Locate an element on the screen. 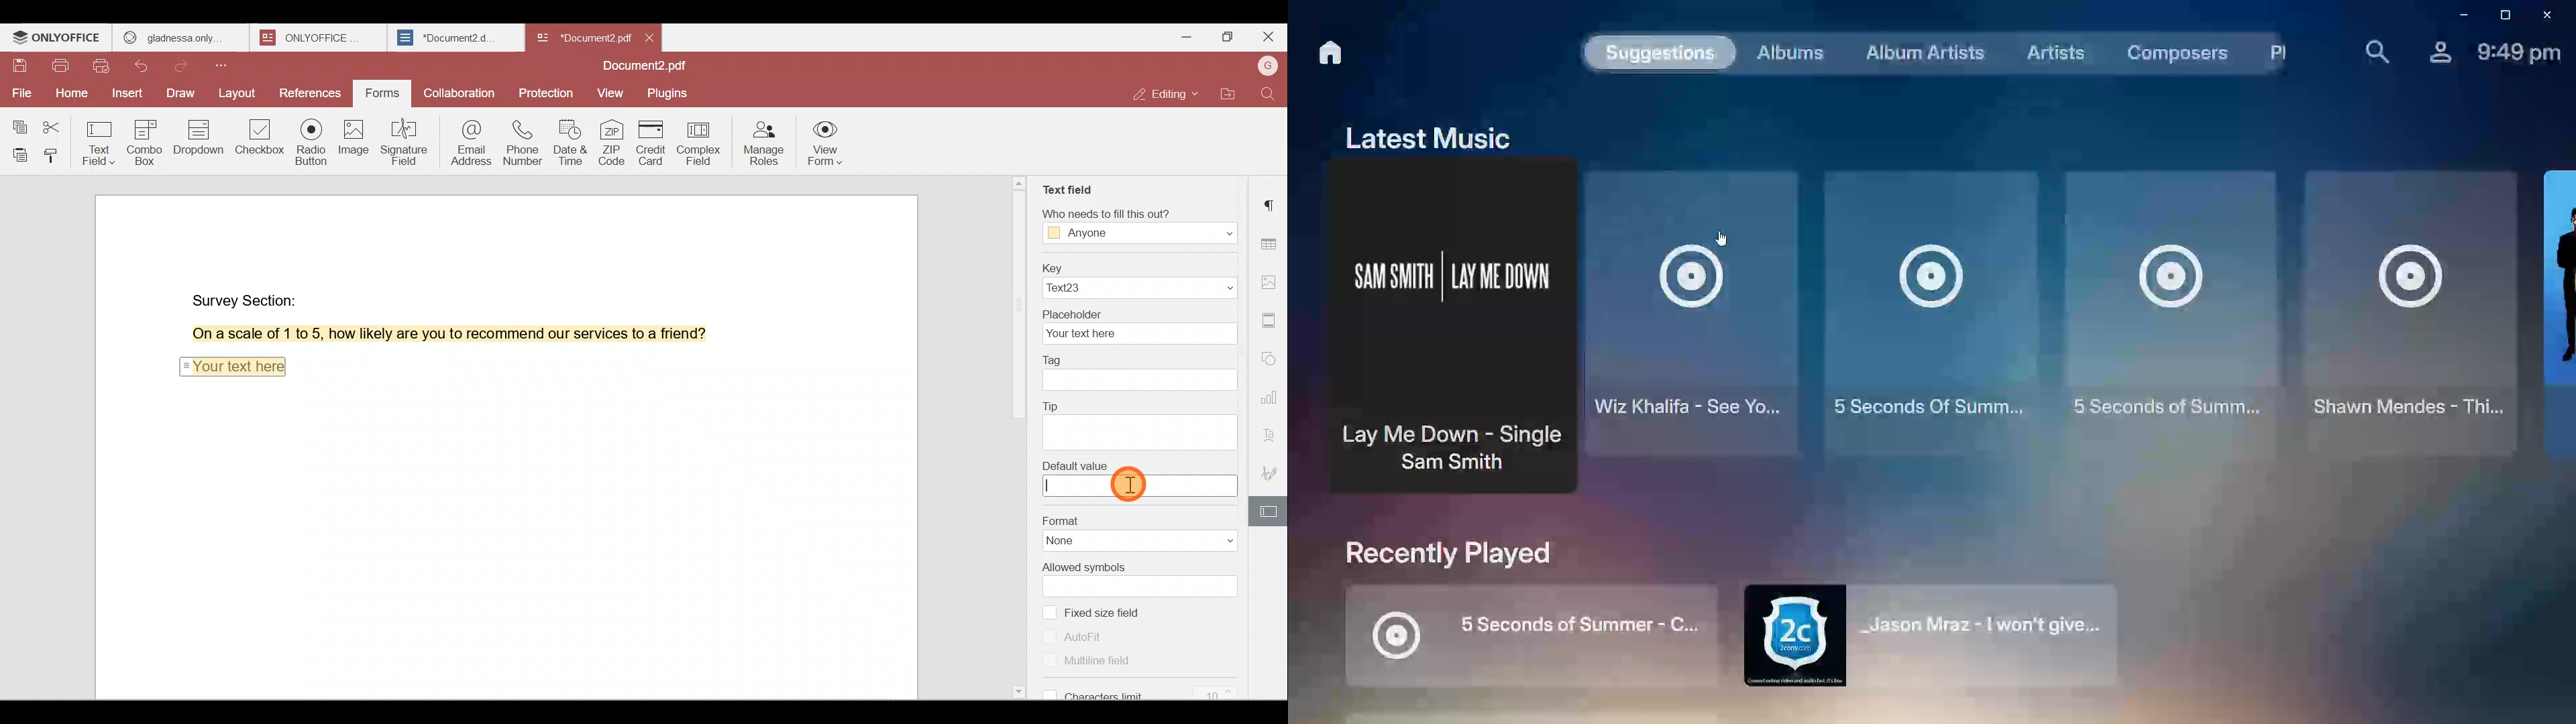 The image size is (2576, 728). Copy is located at coordinates (19, 121).